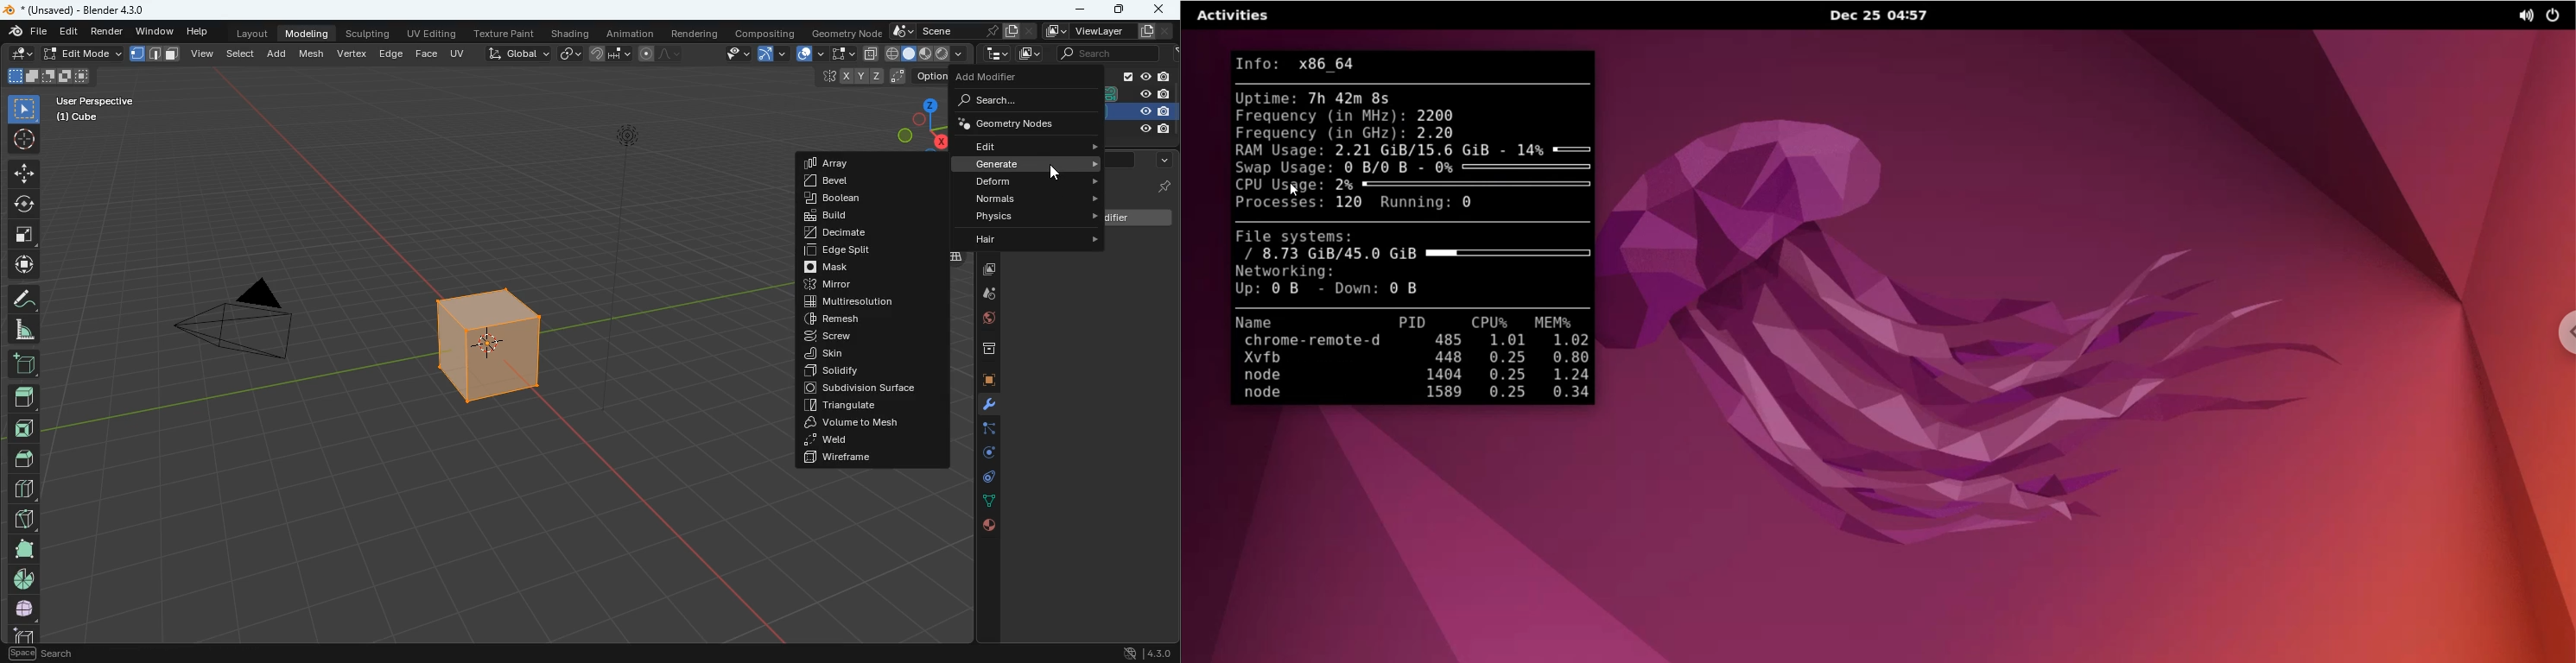 The image size is (2576, 672). I want to click on add, so click(27, 366).